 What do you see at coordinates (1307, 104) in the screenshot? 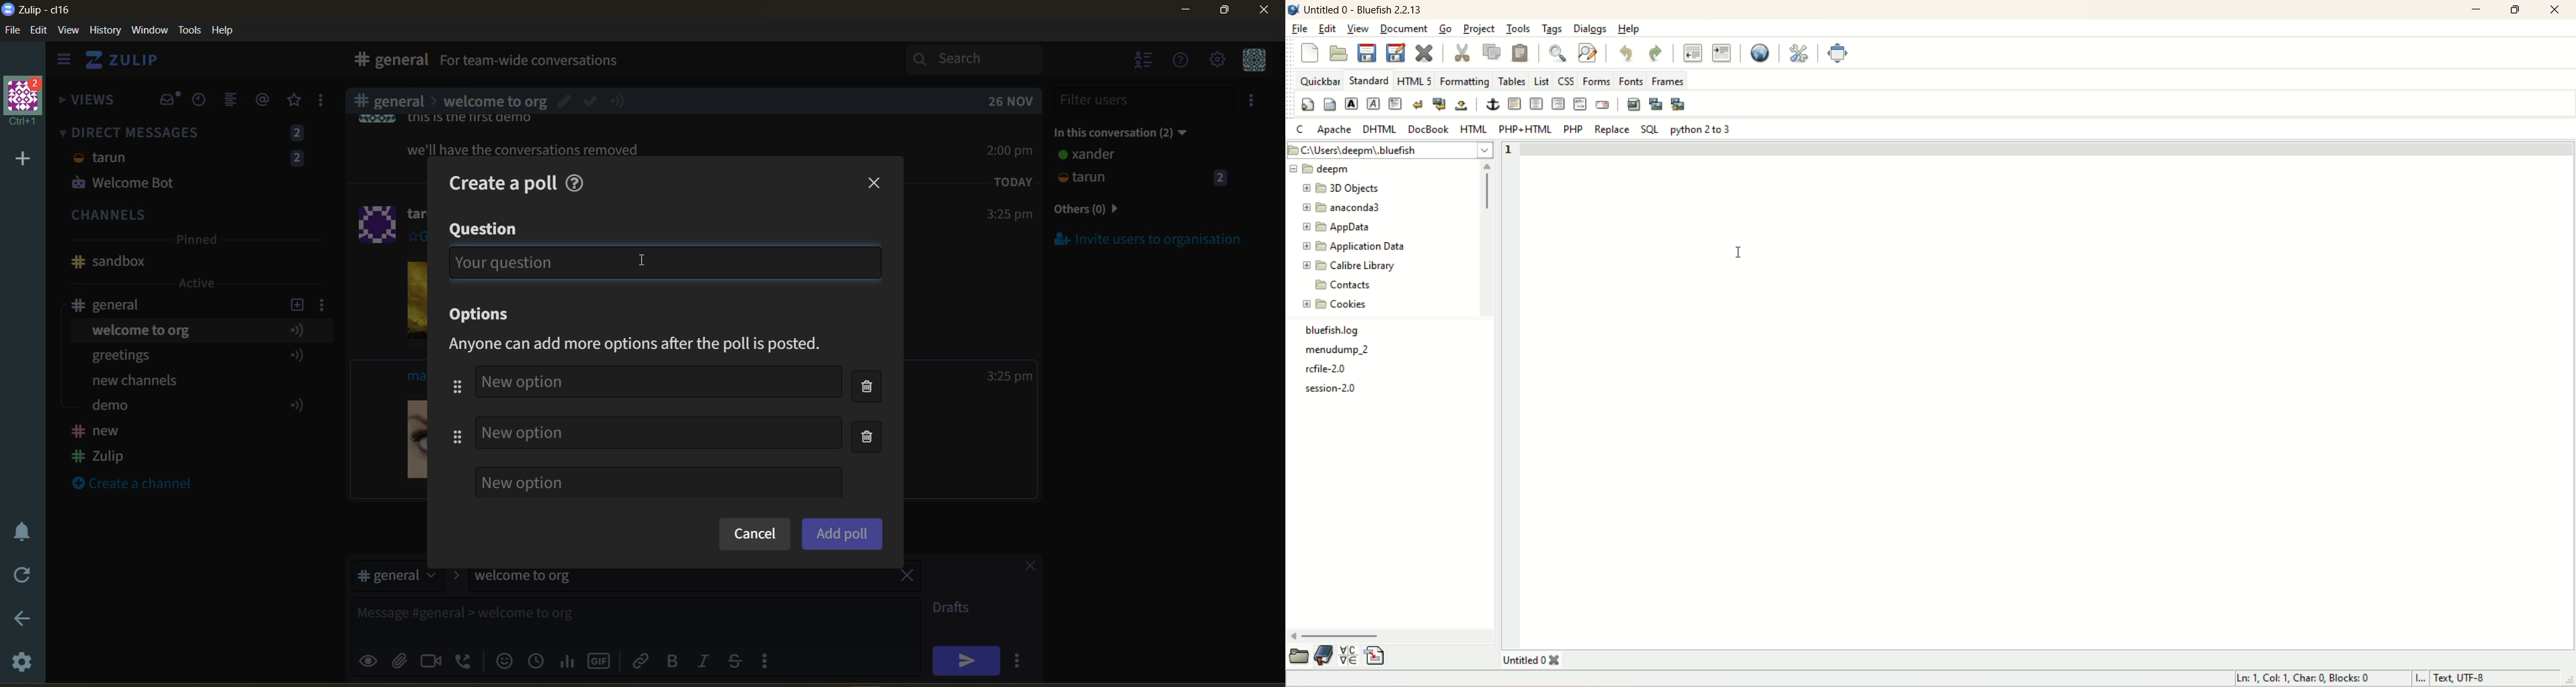
I see `quickstart` at bounding box center [1307, 104].